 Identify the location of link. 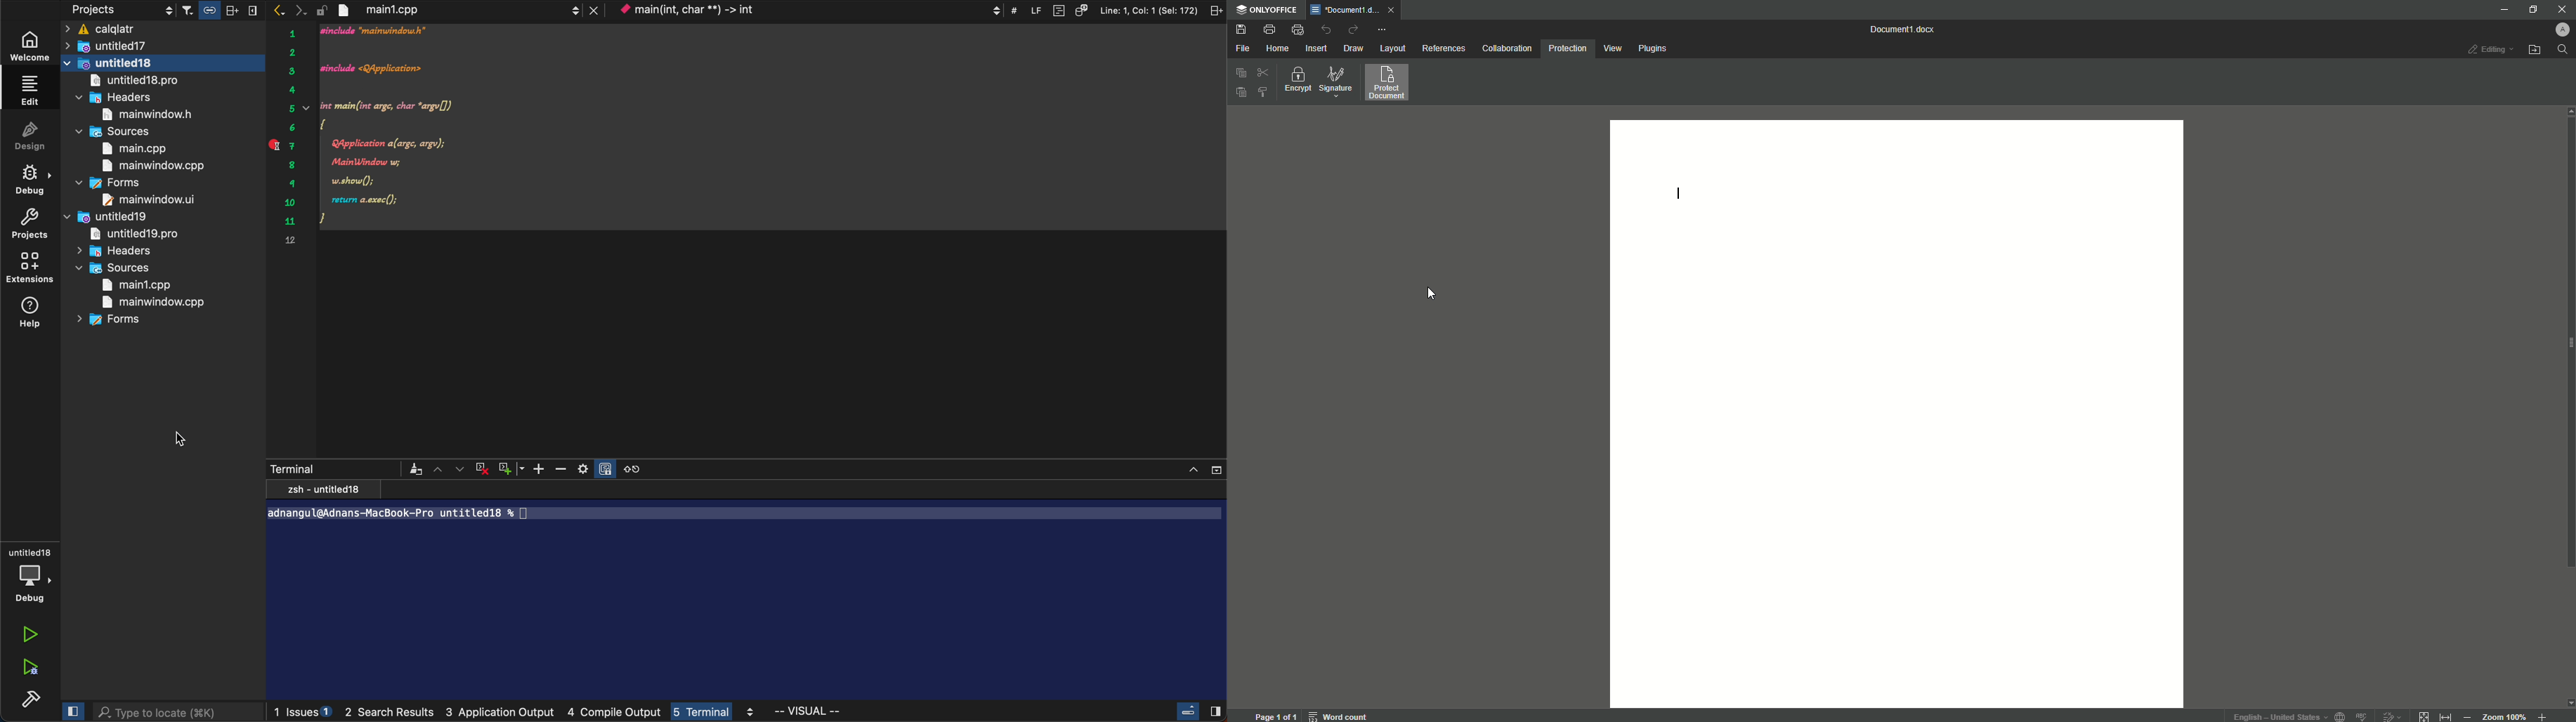
(208, 9).